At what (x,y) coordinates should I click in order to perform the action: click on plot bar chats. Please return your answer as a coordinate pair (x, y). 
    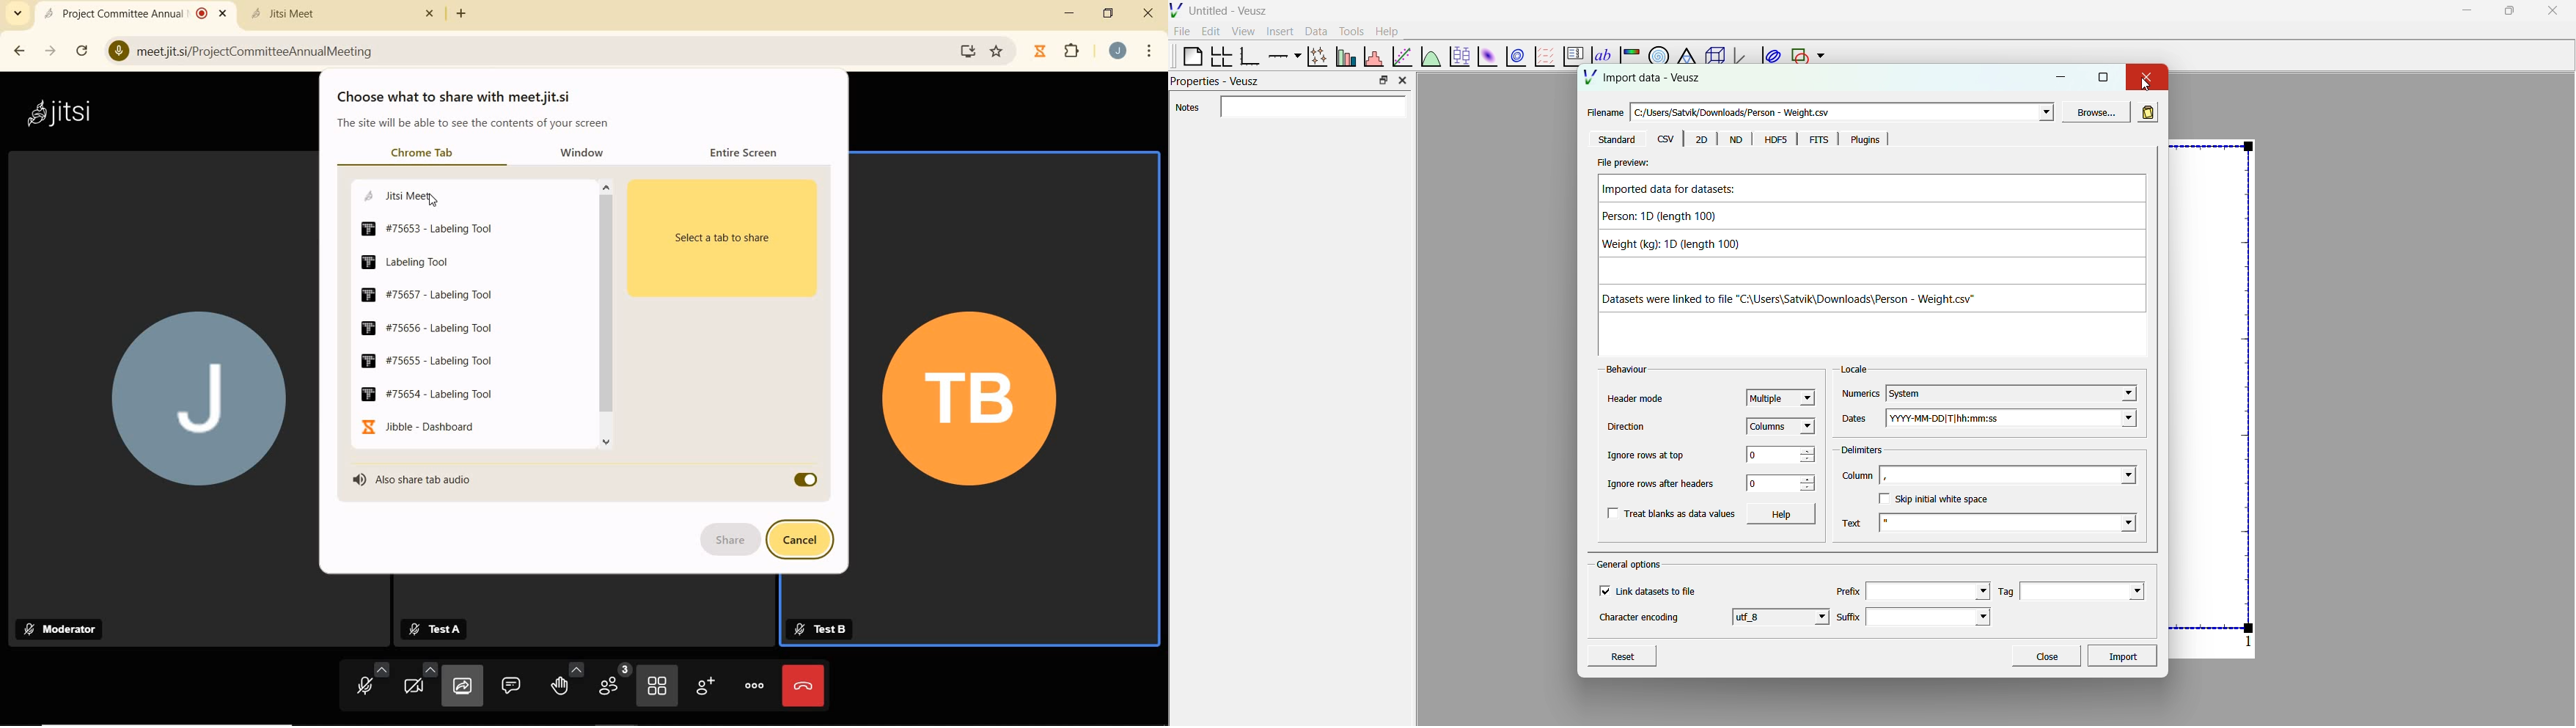
    Looking at the image, I should click on (1344, 56).